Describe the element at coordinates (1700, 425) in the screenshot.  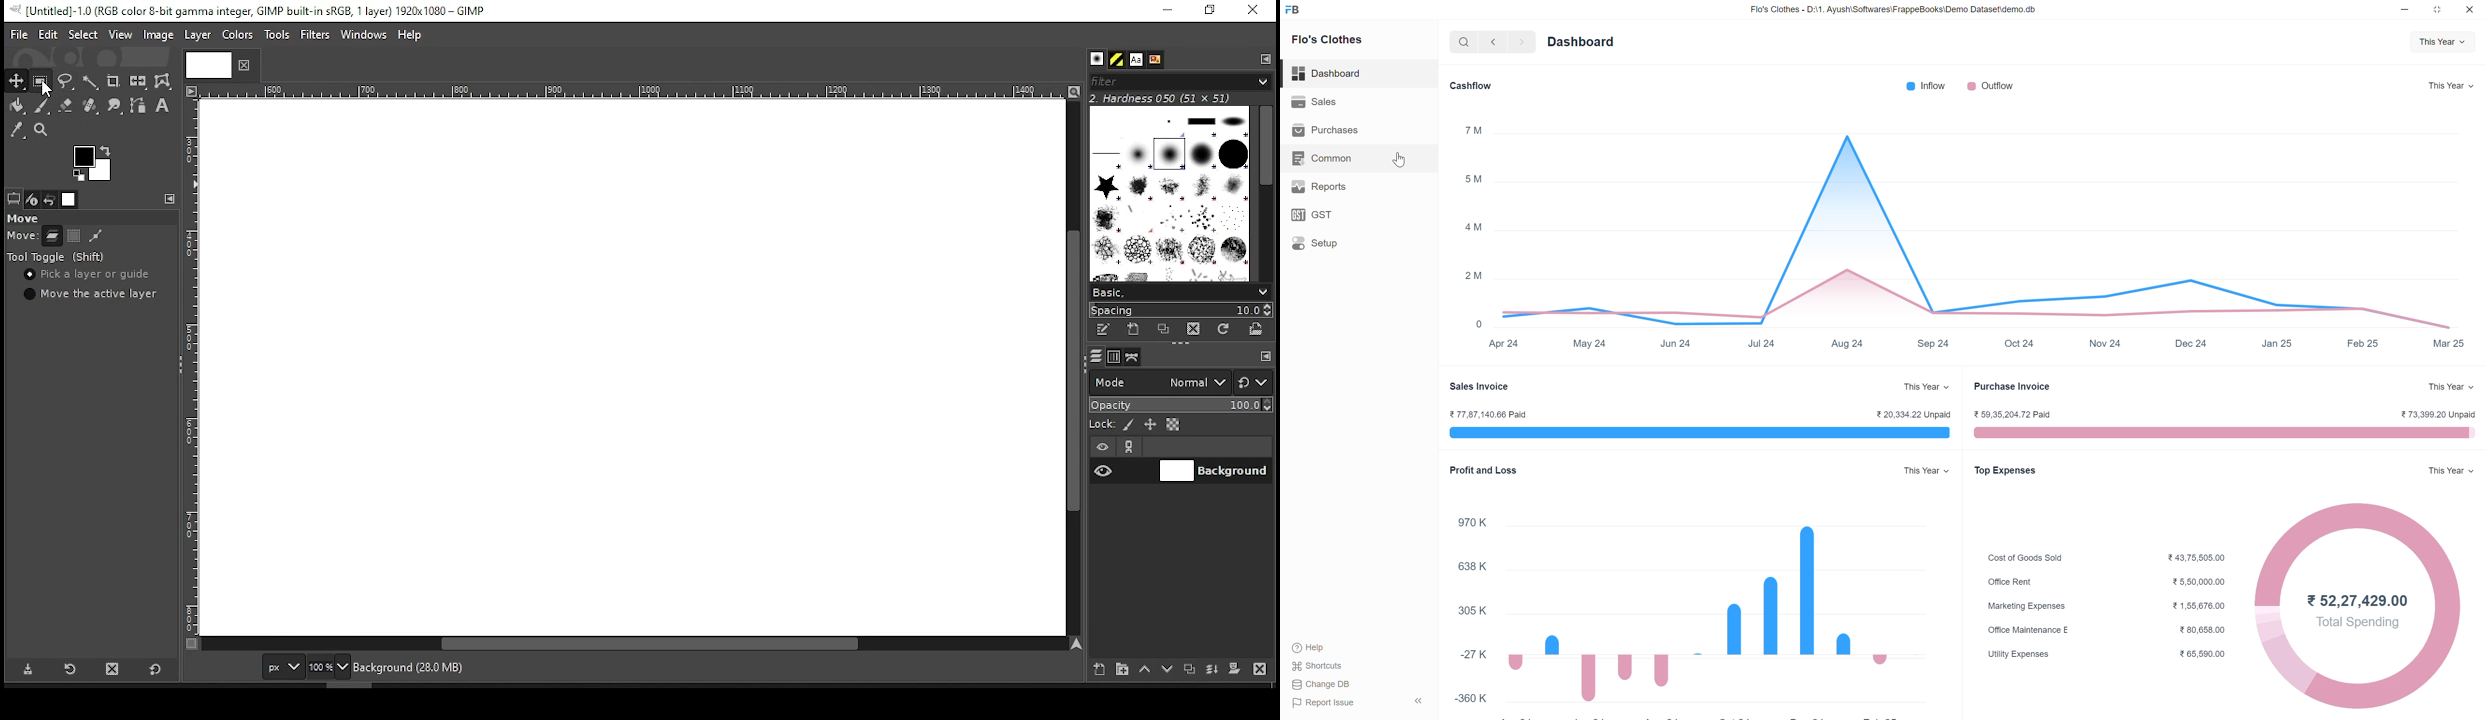
I see `sales invoice graph` at that location.